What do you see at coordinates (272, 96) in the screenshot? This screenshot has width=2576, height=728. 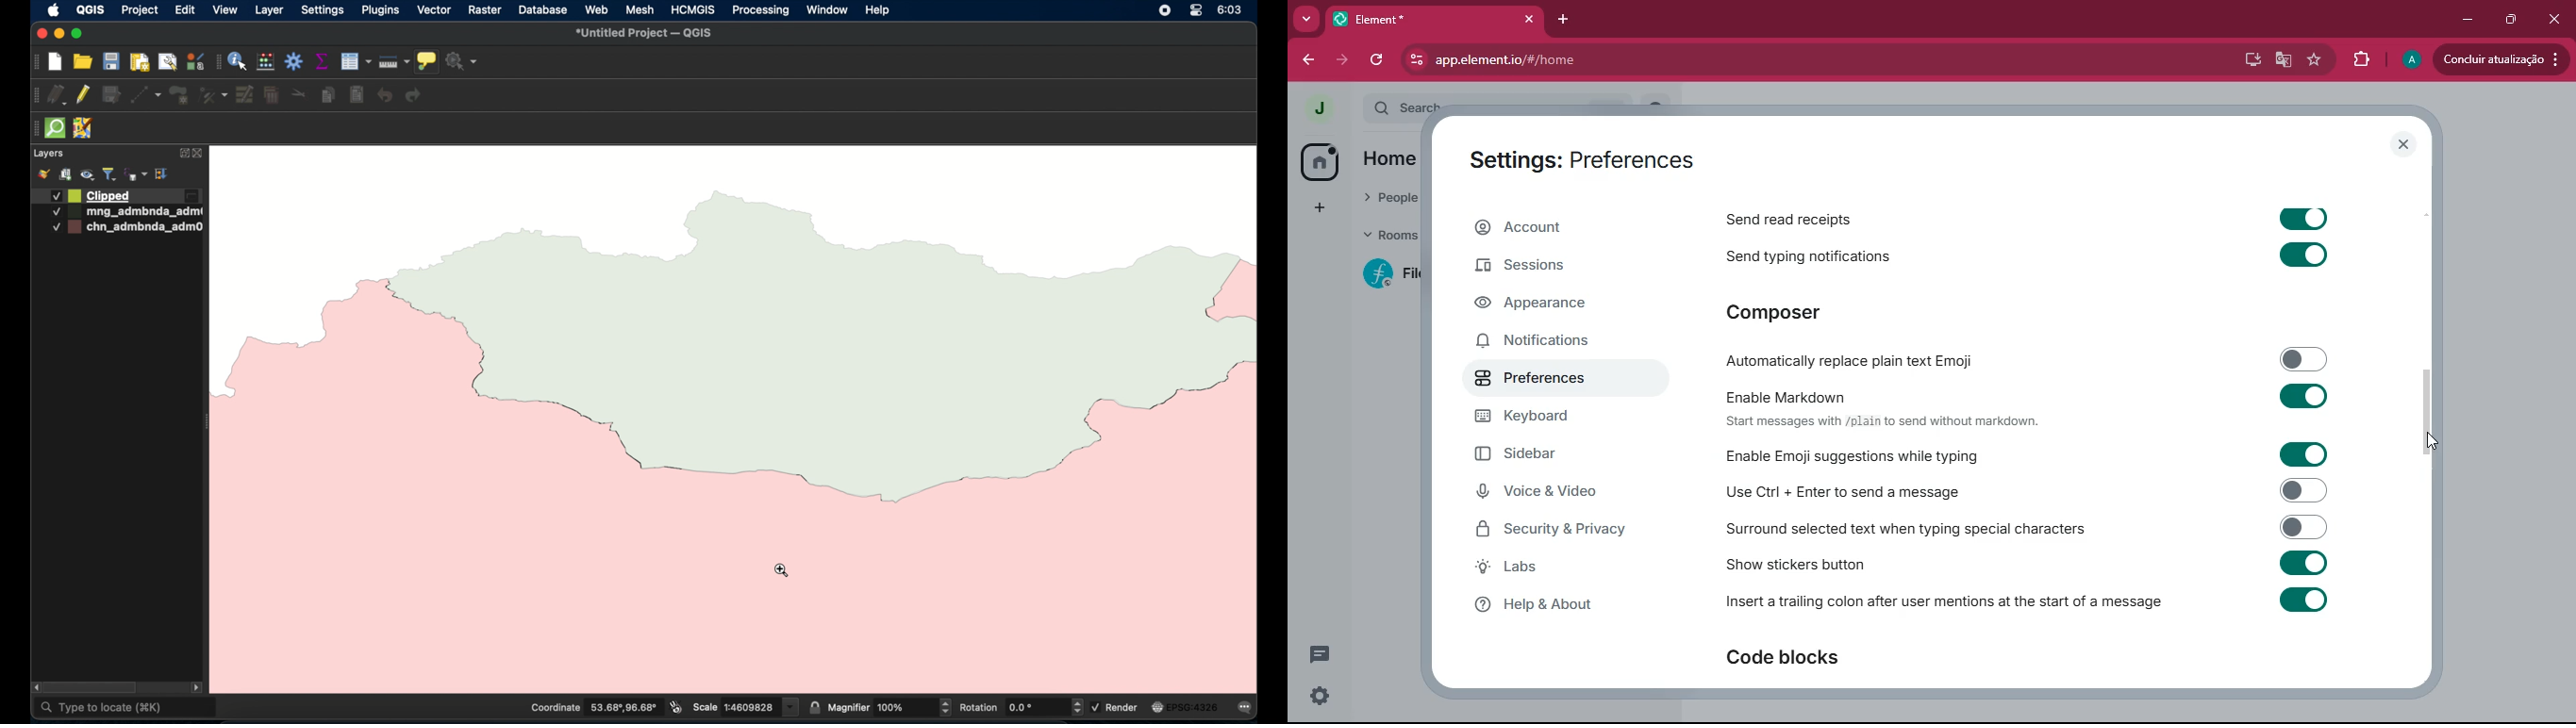 I see `delete selected` at bounding box center [272, 96].